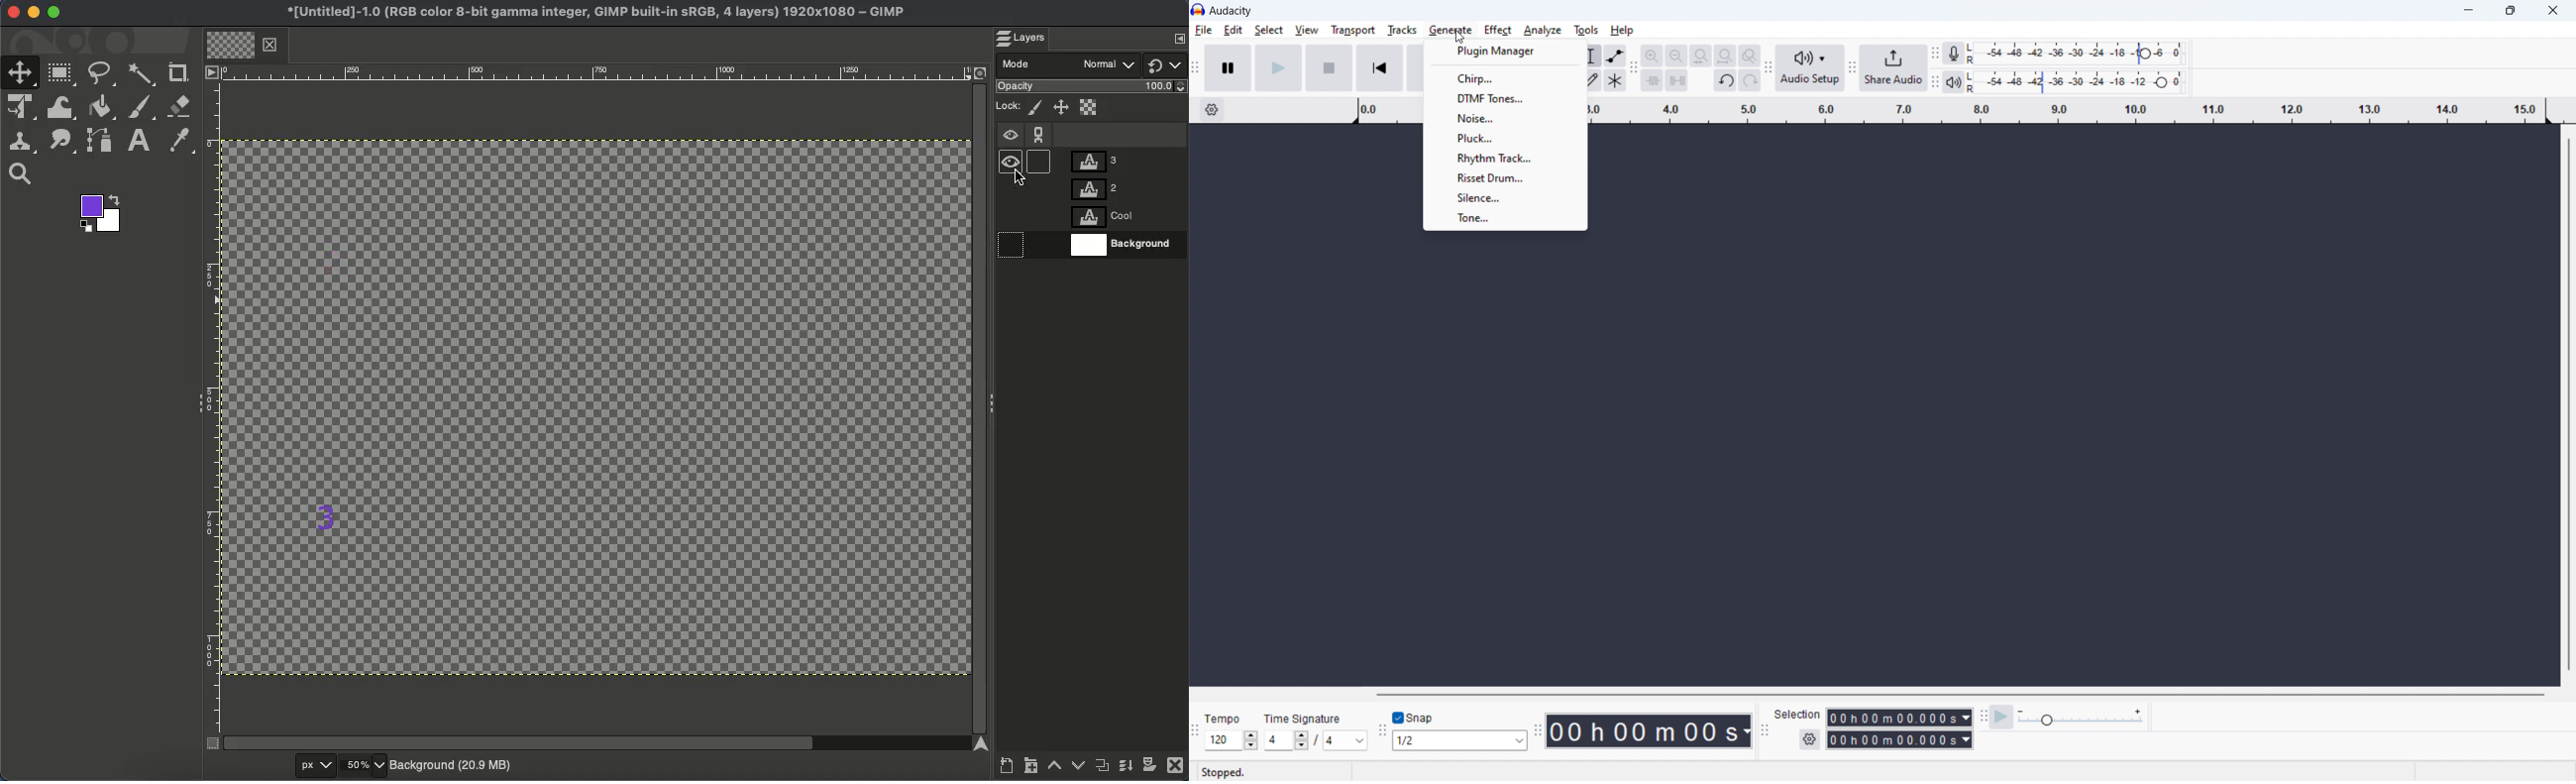 This screenshot has height=784, width=2576. Describe the element at coordinates (1451, 30) in the screenshot. I see `generate` at that location.